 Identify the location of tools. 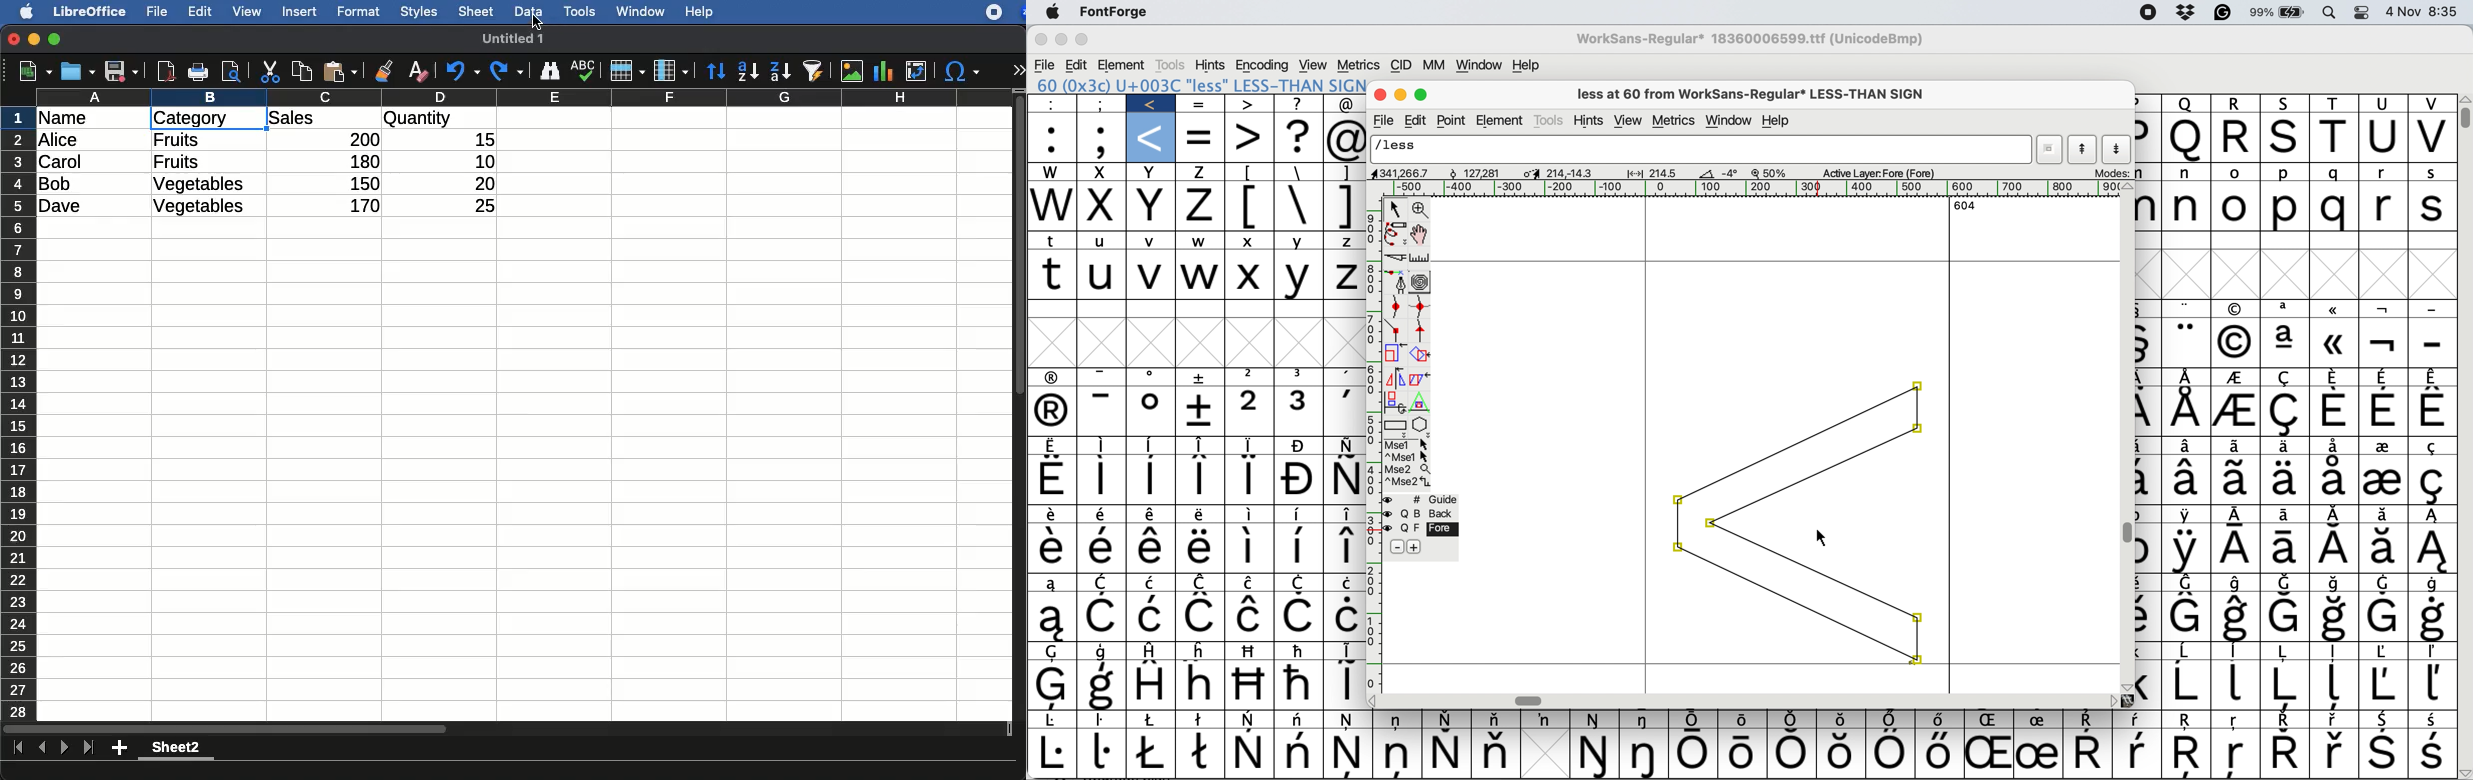
(1170, 65).